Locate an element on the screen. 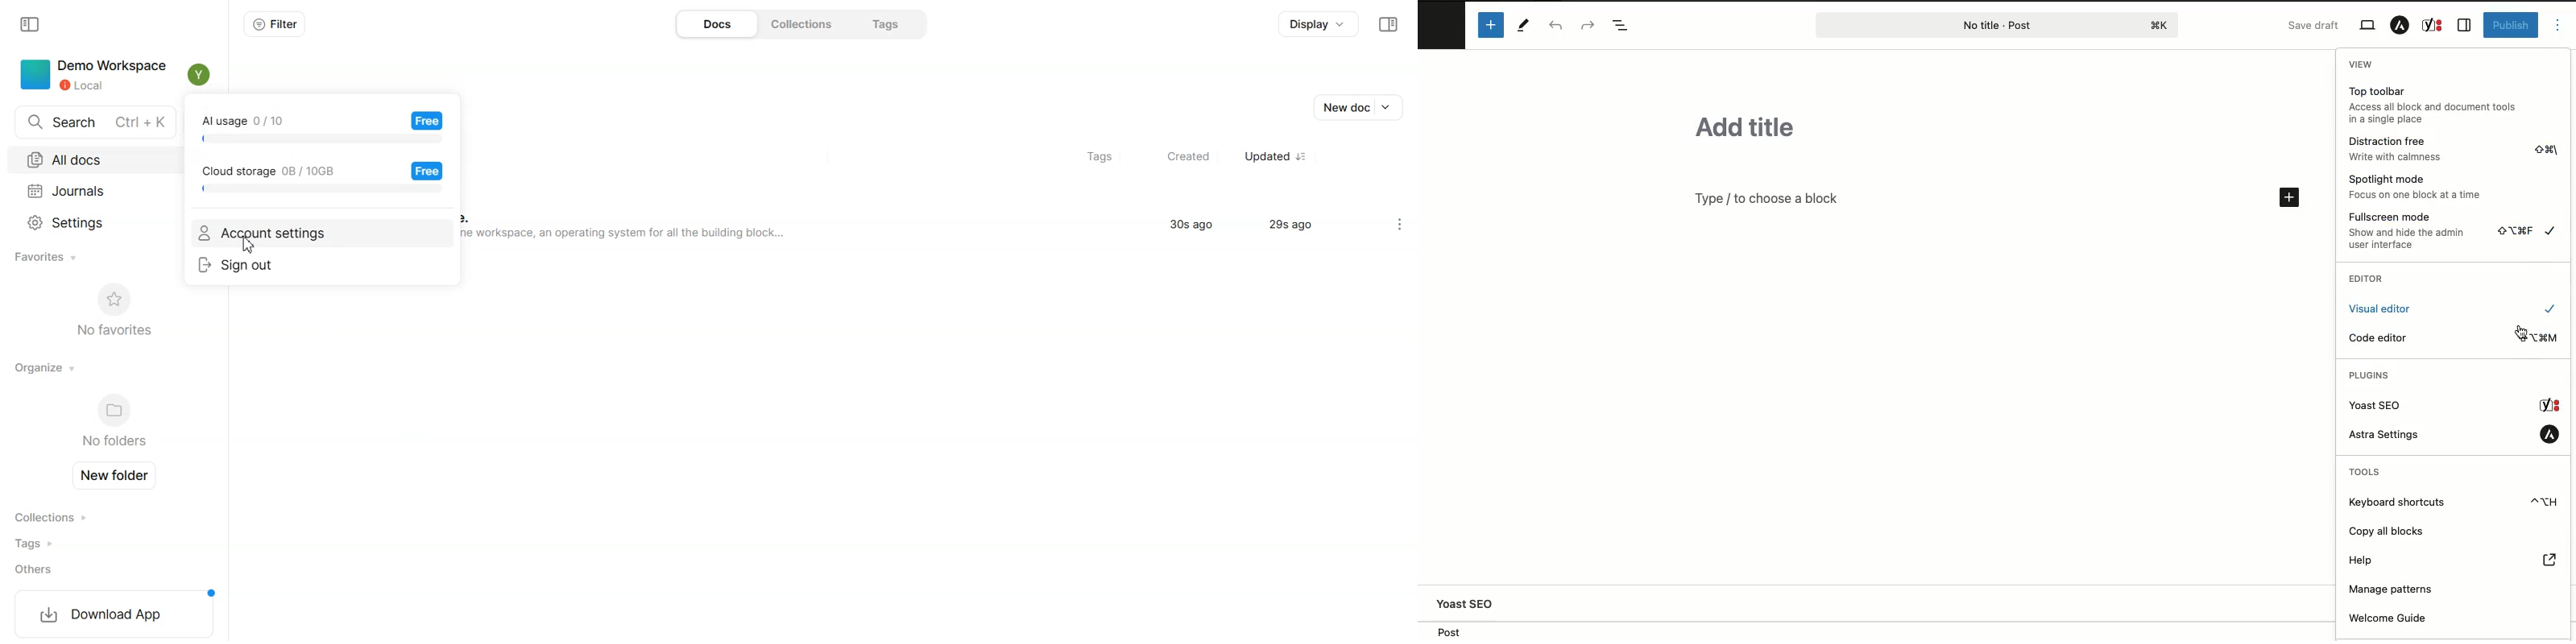 Image resolution: width=2576 pixels, height=644 pixels. Astra is located at coordinates (2450, 435).